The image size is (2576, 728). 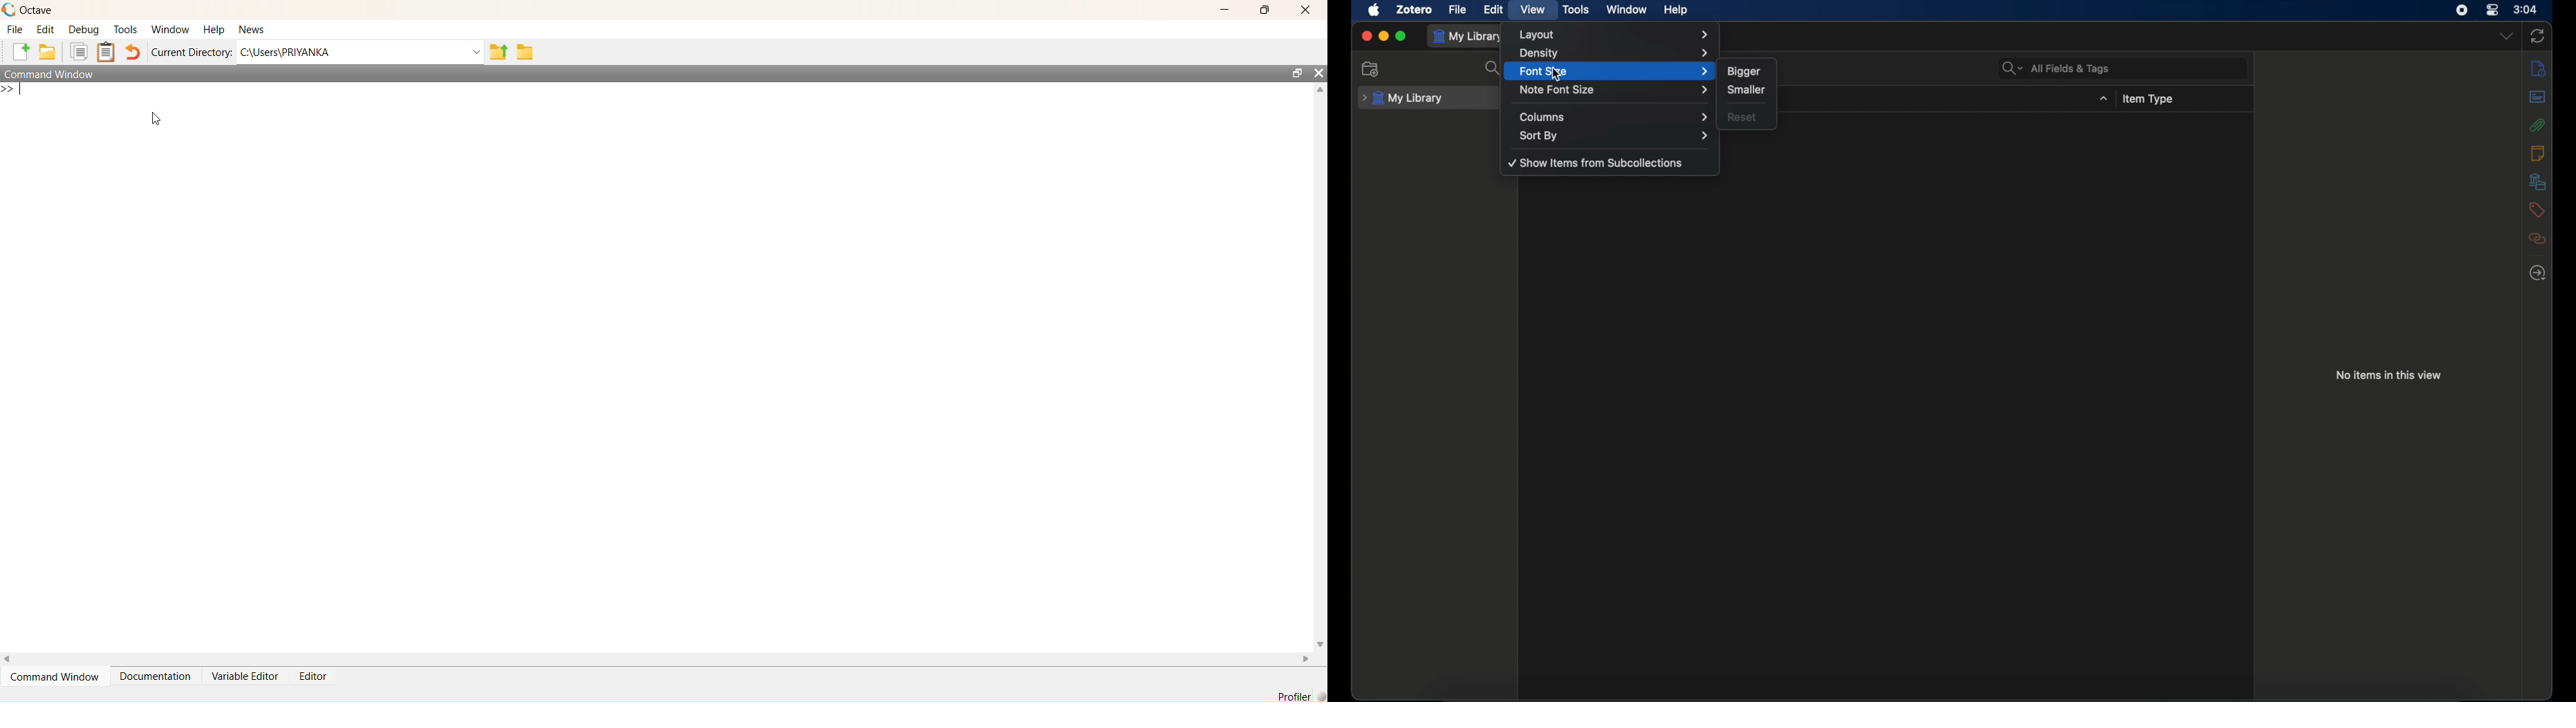 I want to click on Variable Editor, so click(x=246, y=676).